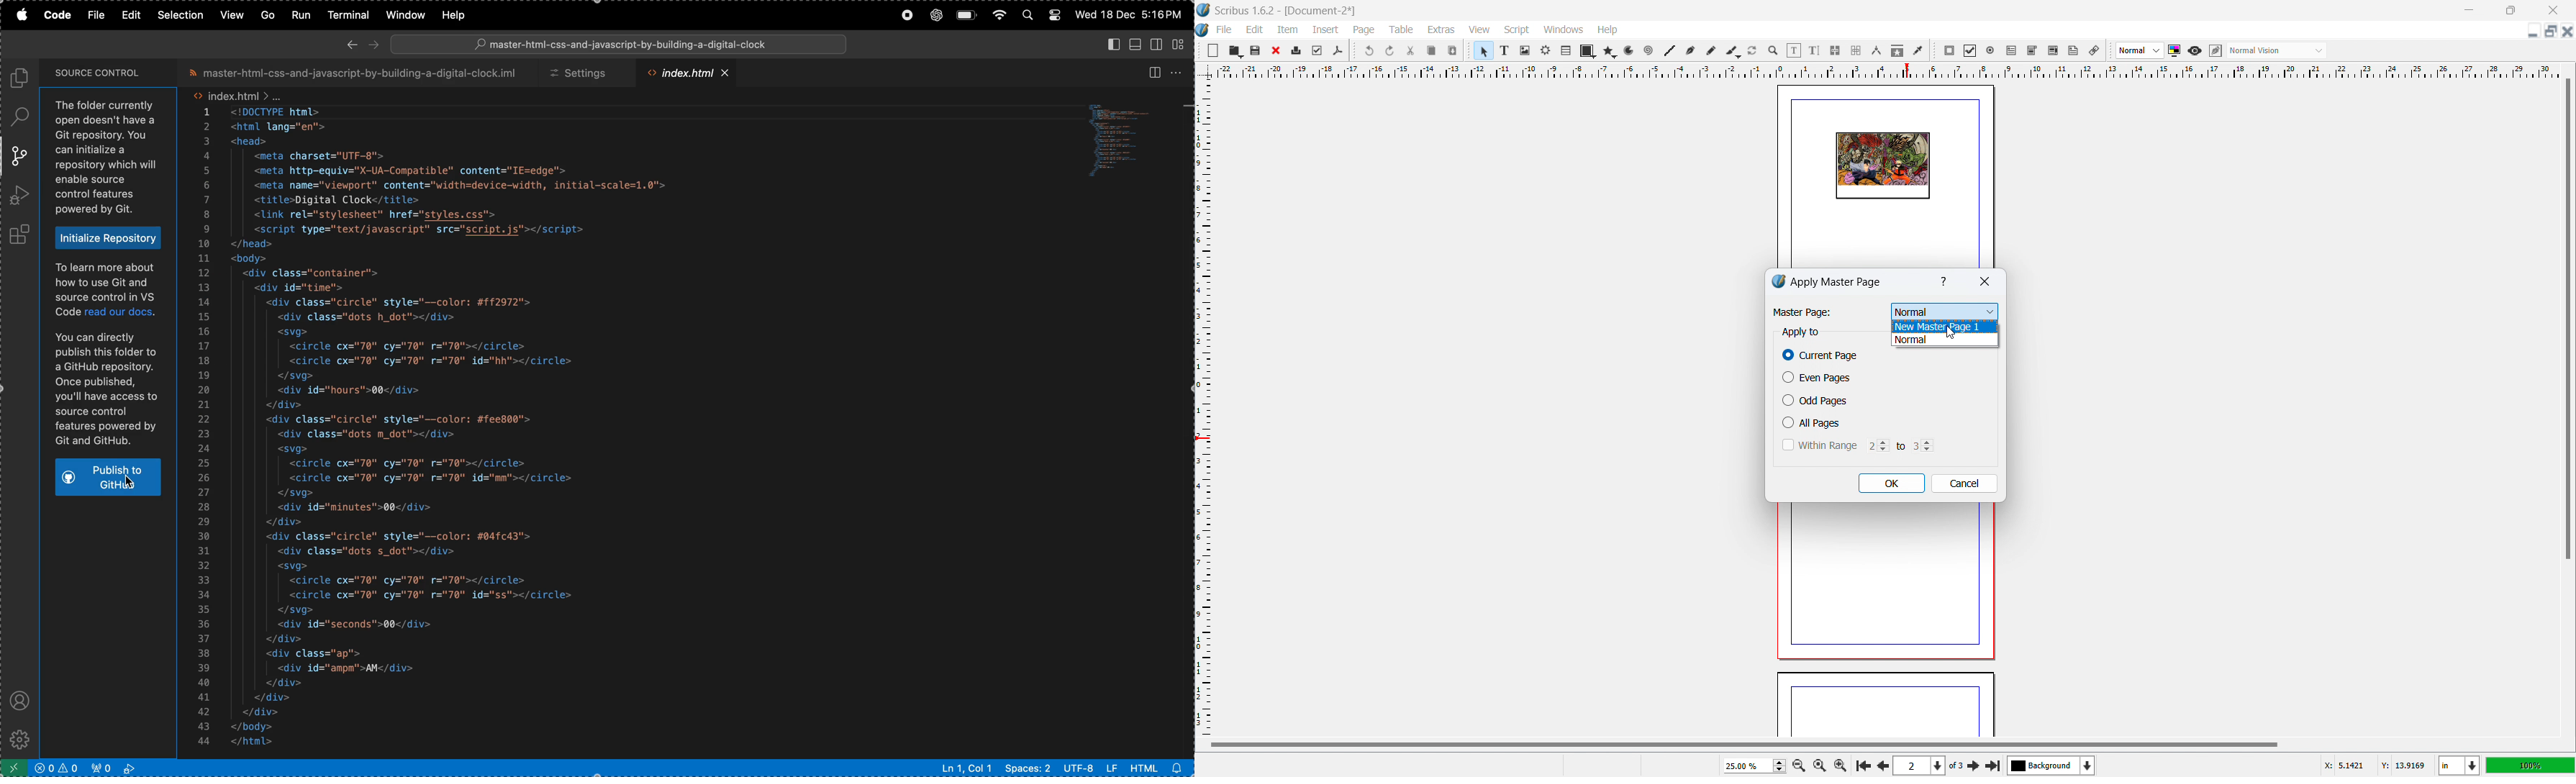 The width and height of the screenshot is (2576, 784). I want to click on caligraphic line, so click(1733, 51).